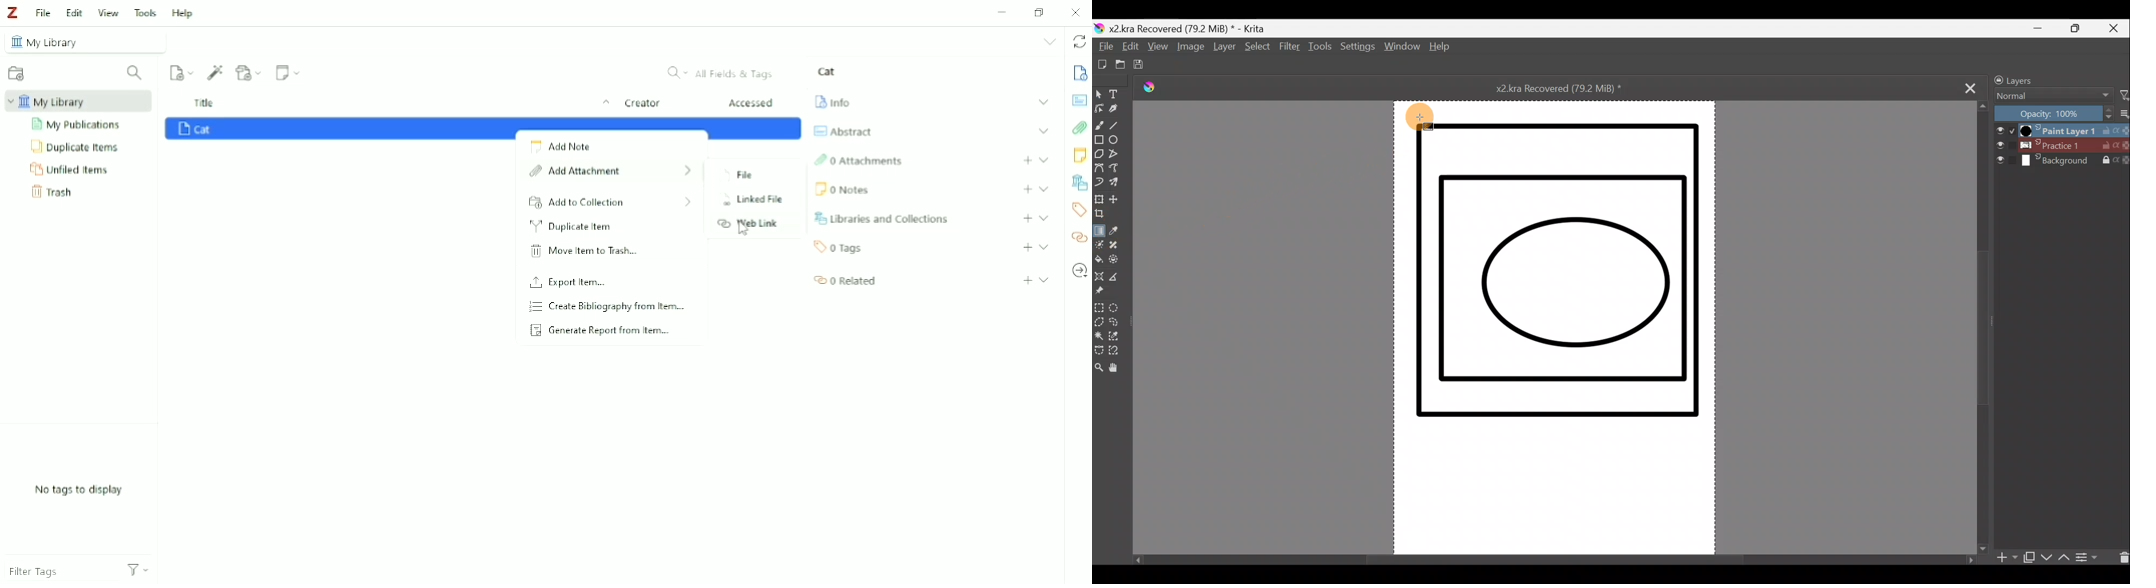 The height and width of the screenshot is (588, 2156). Describe the element at coordinates (2121, 556) in the screenshot. I see `Delete layer/mask` at that location.